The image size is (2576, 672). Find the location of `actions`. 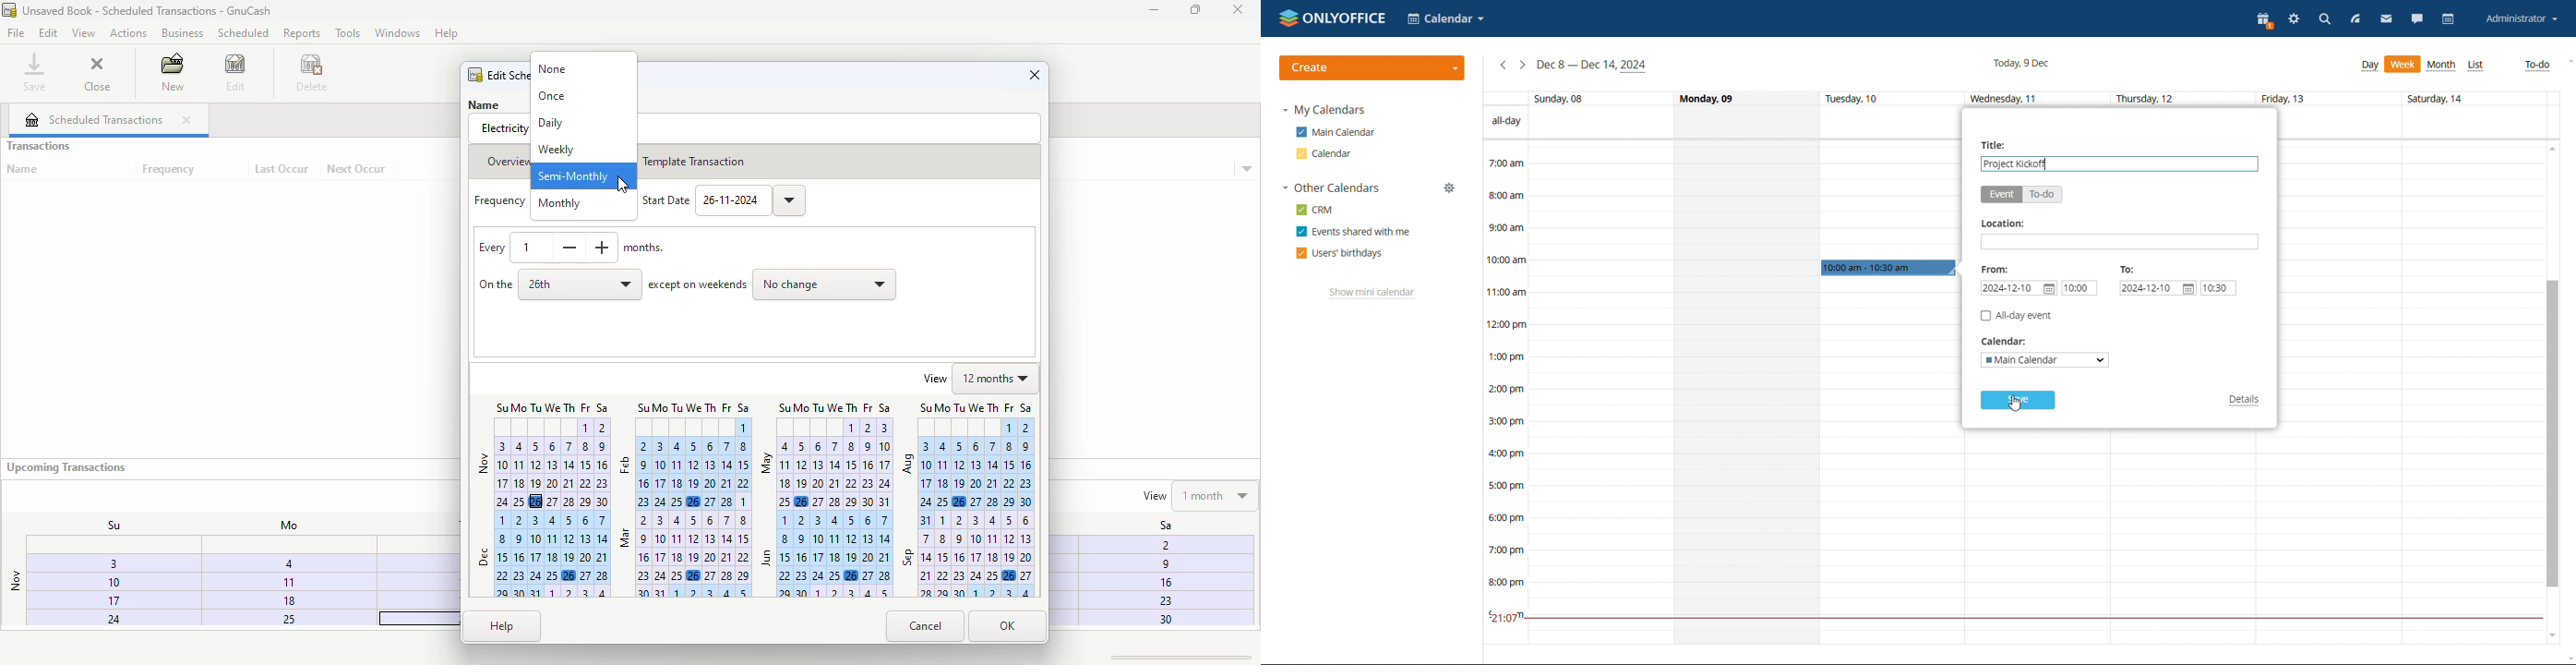

actions is located at coordinates (127, 33).